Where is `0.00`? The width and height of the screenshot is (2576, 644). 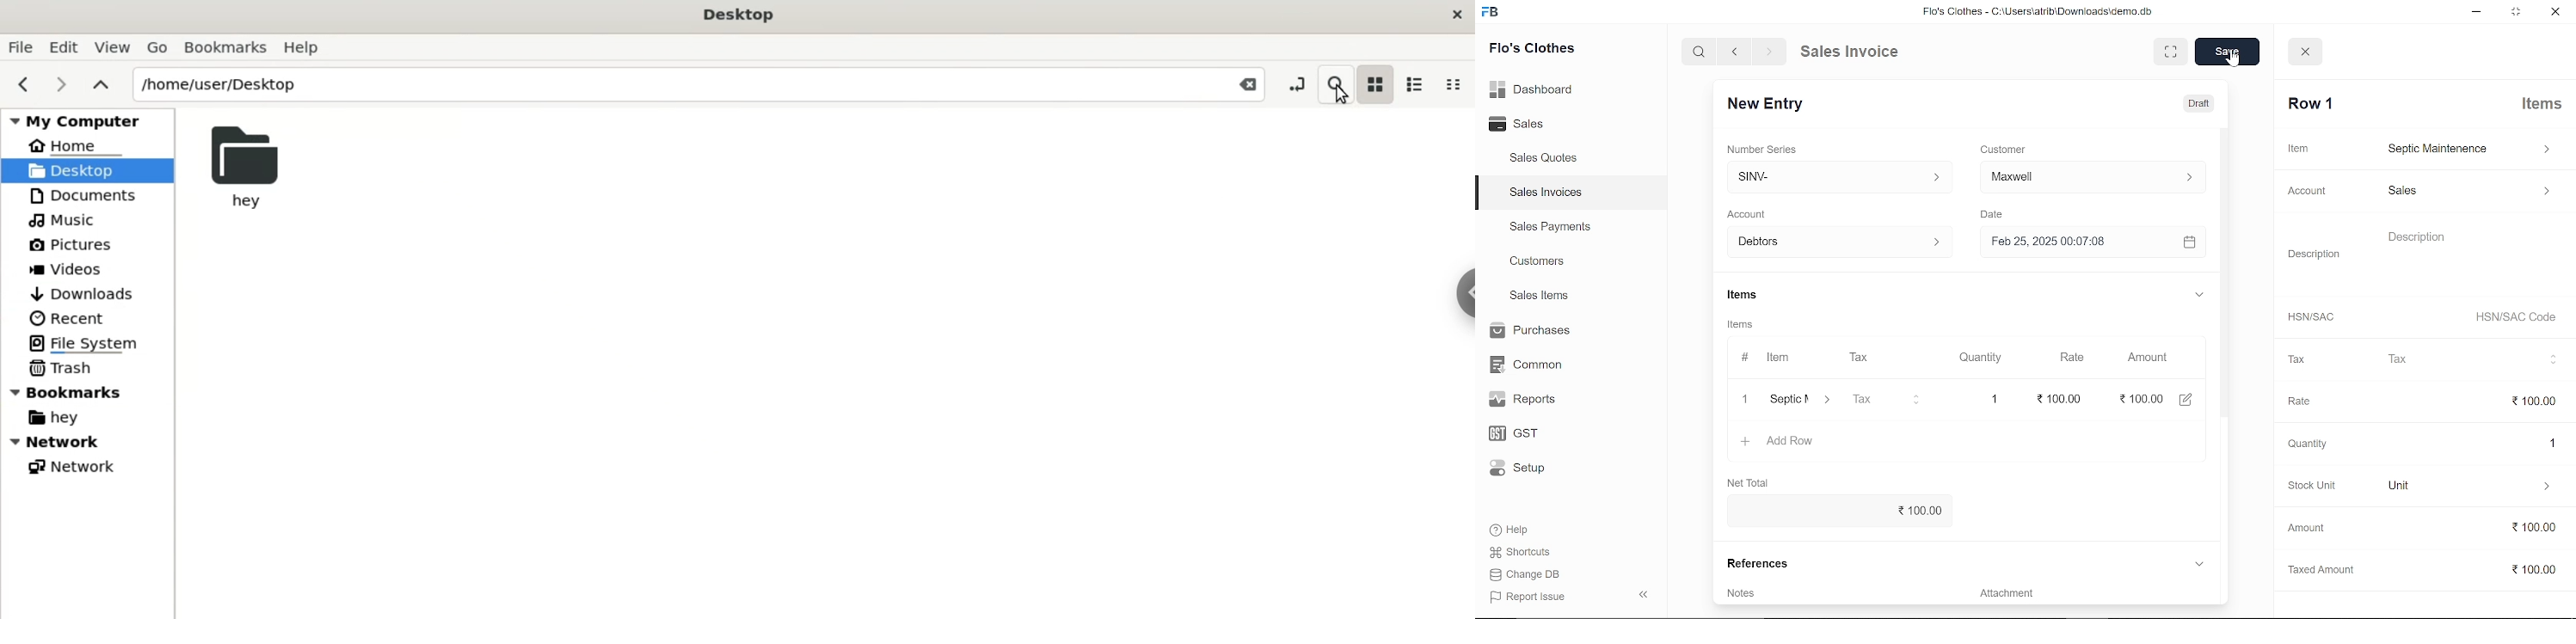
0.00 is located at coordinates (2141, 399).